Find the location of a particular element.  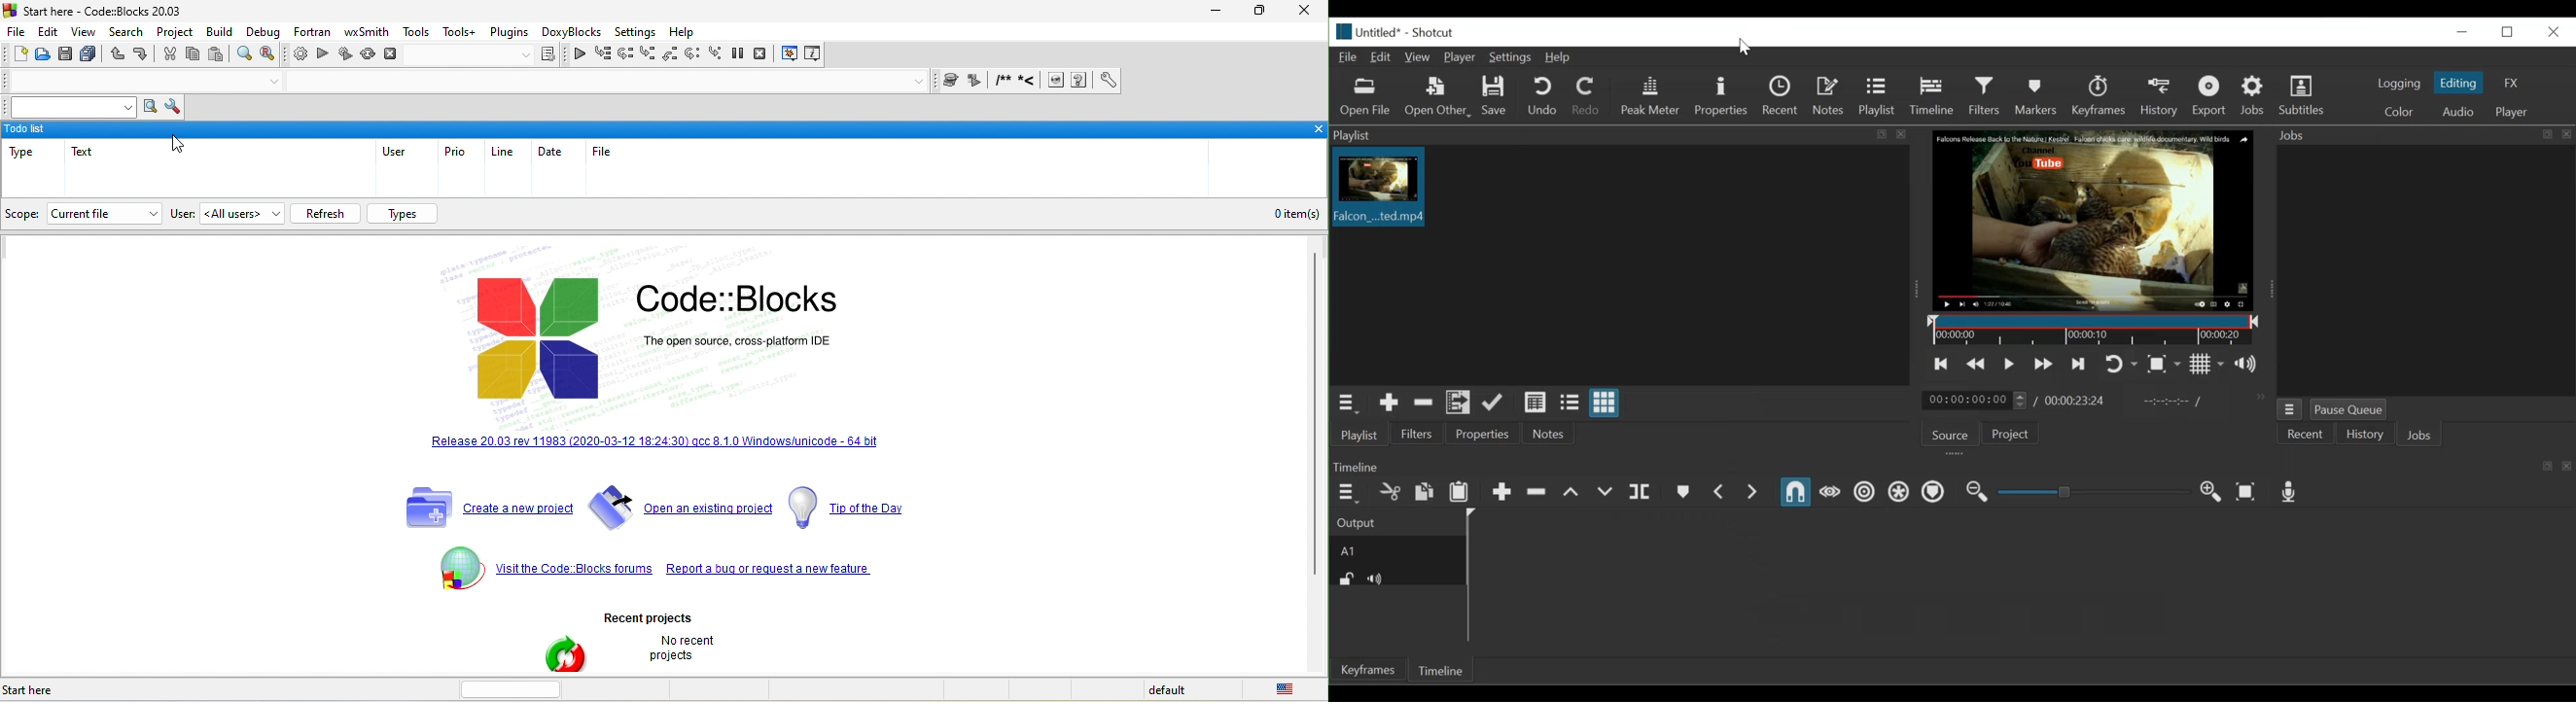

find is located at coordinates (246, 55).